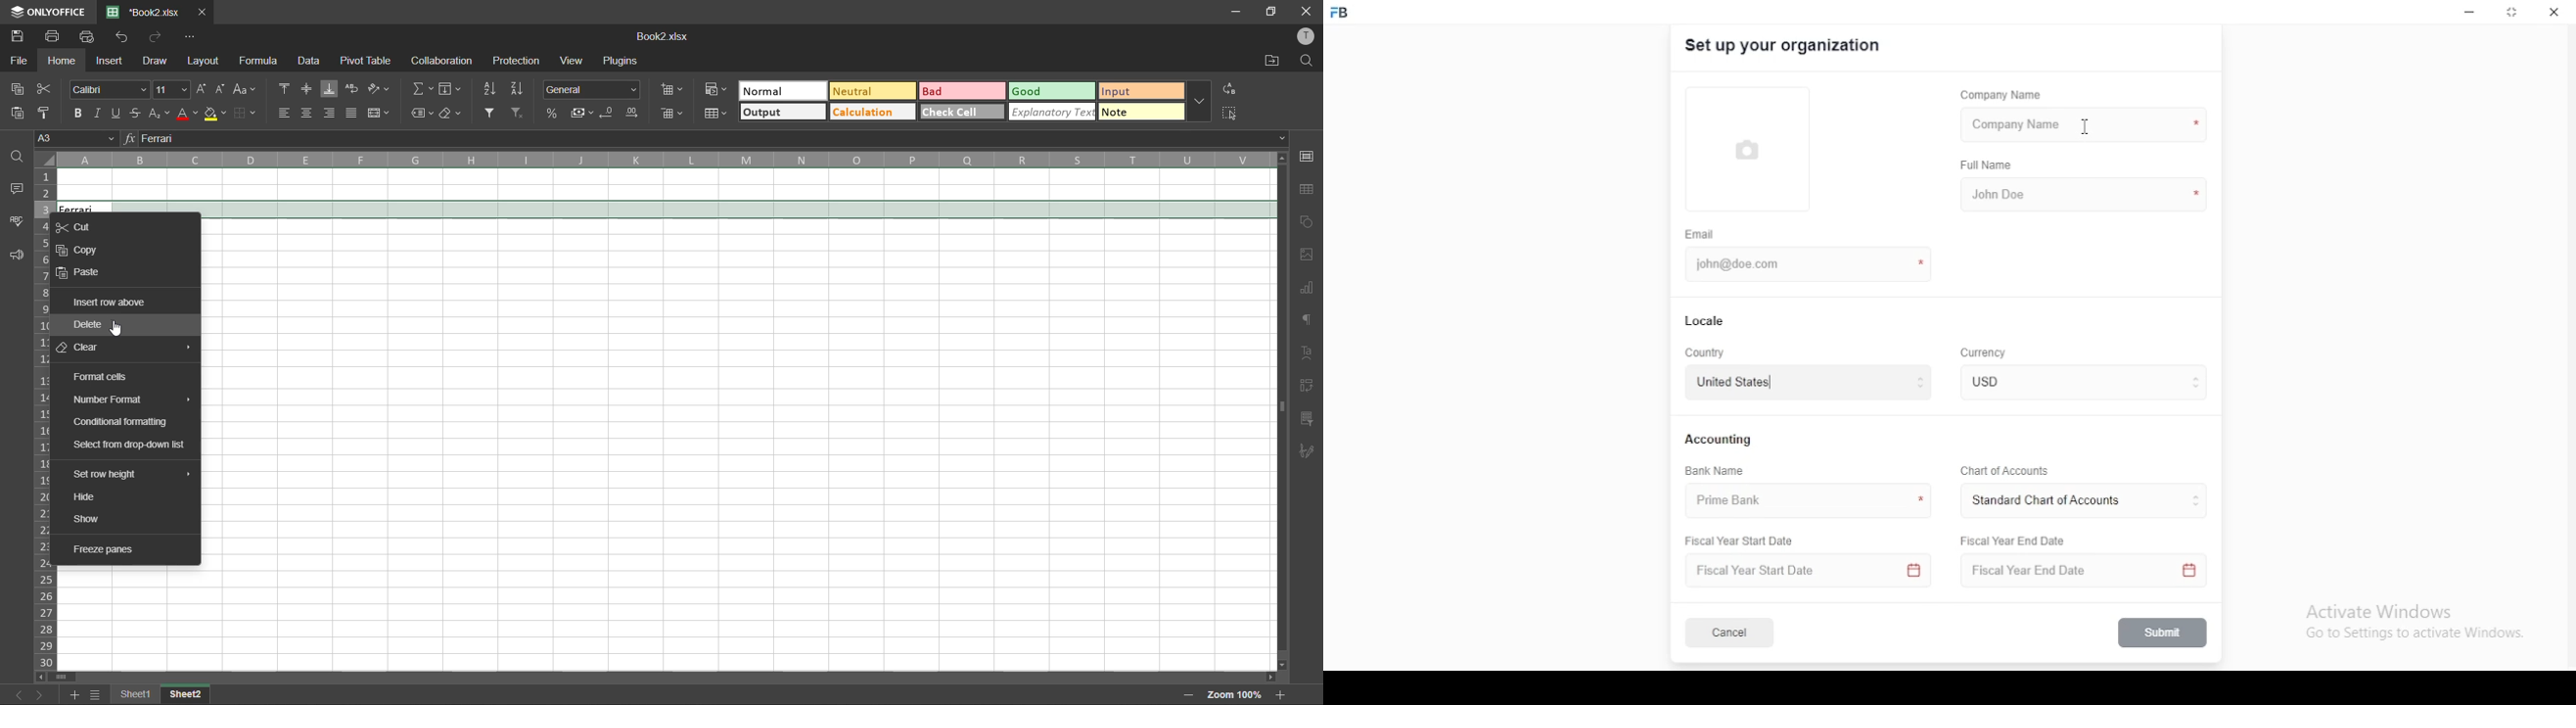 The height and width of the screenshot is (728, 2576). What do you see at coordinates (76, 112) in the screenshot?
I see `bold` at bounding box center [76, 112].